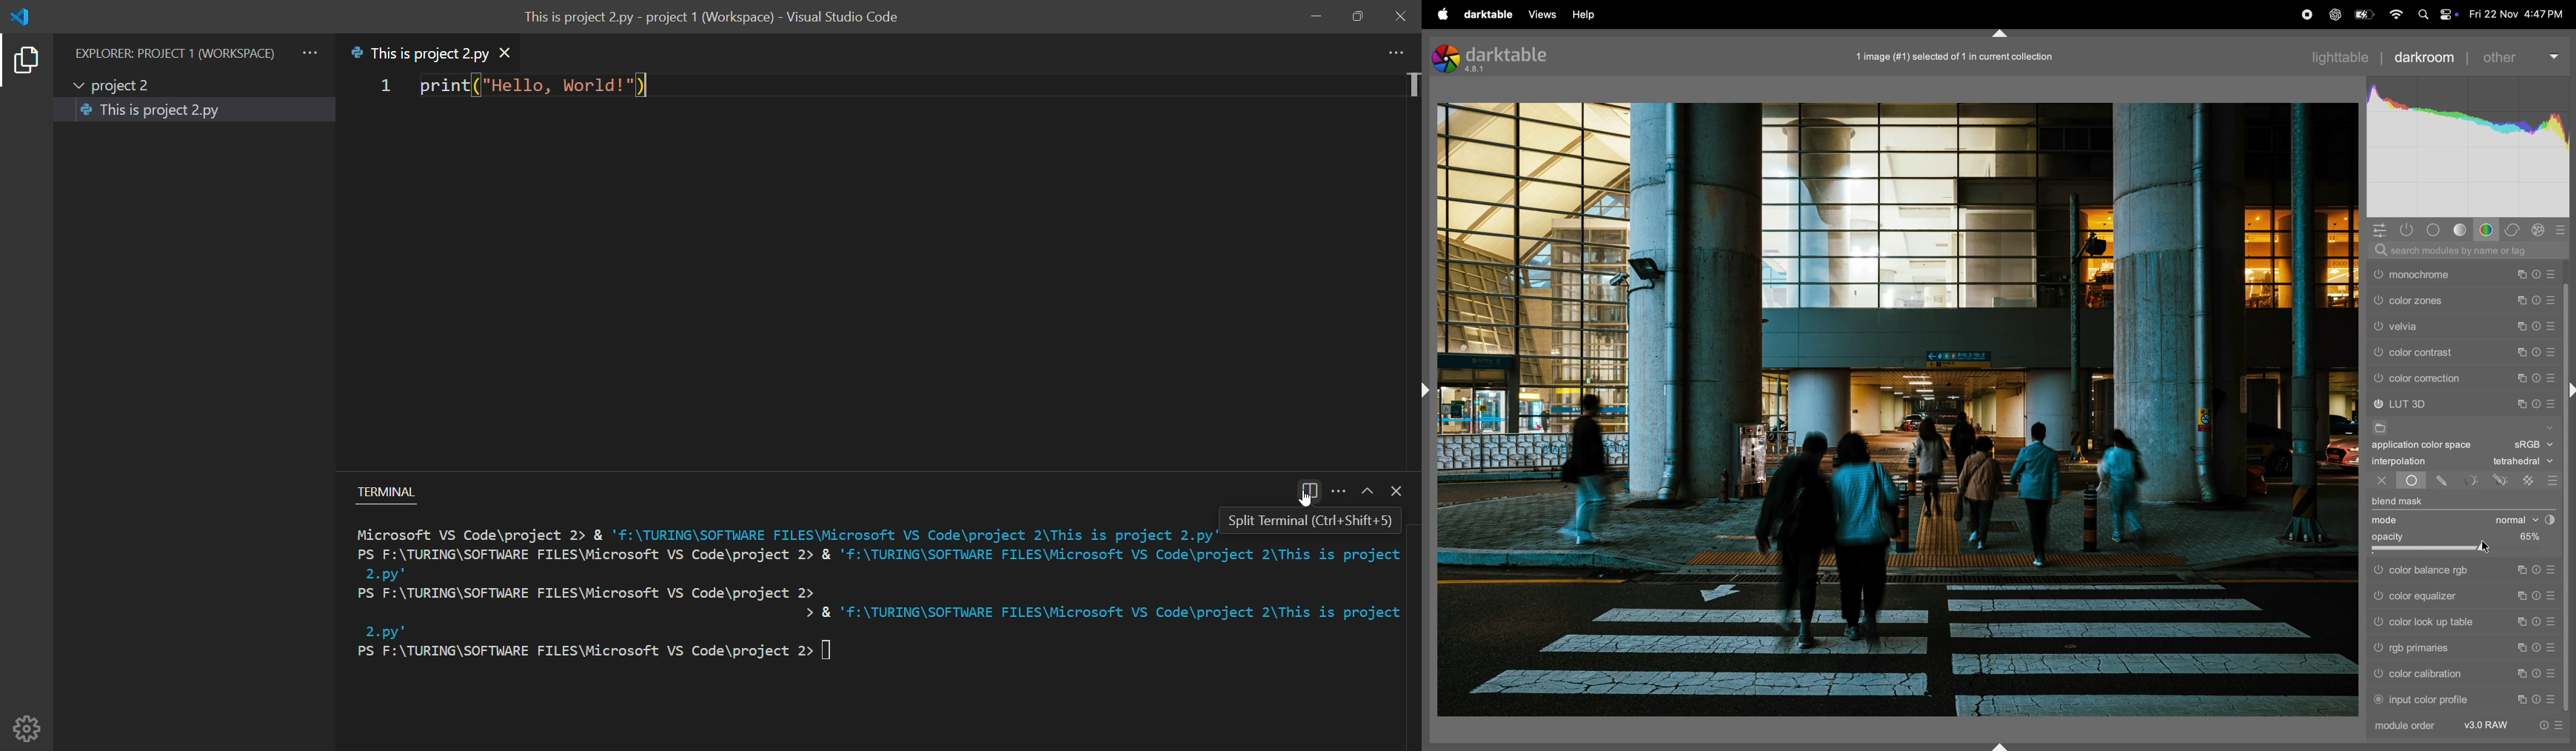  Describe the element at coordinates (2413, 727) in the screenshot. I see `module order` at that location.